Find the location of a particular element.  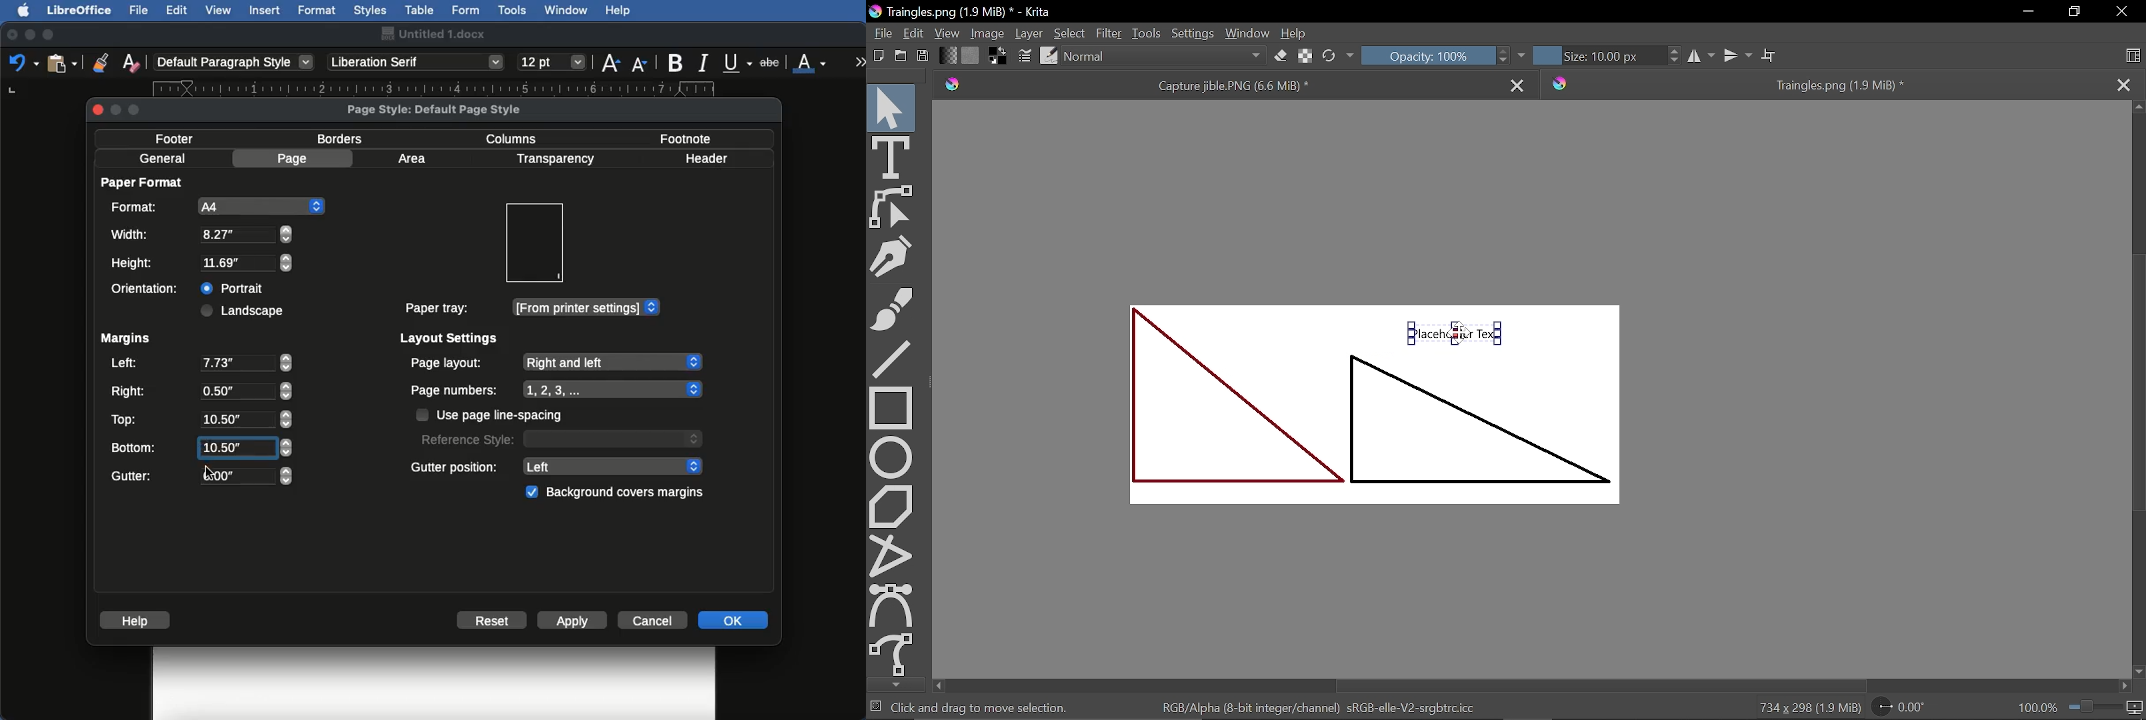

Clone formatting is located at coordinates (101, 62).